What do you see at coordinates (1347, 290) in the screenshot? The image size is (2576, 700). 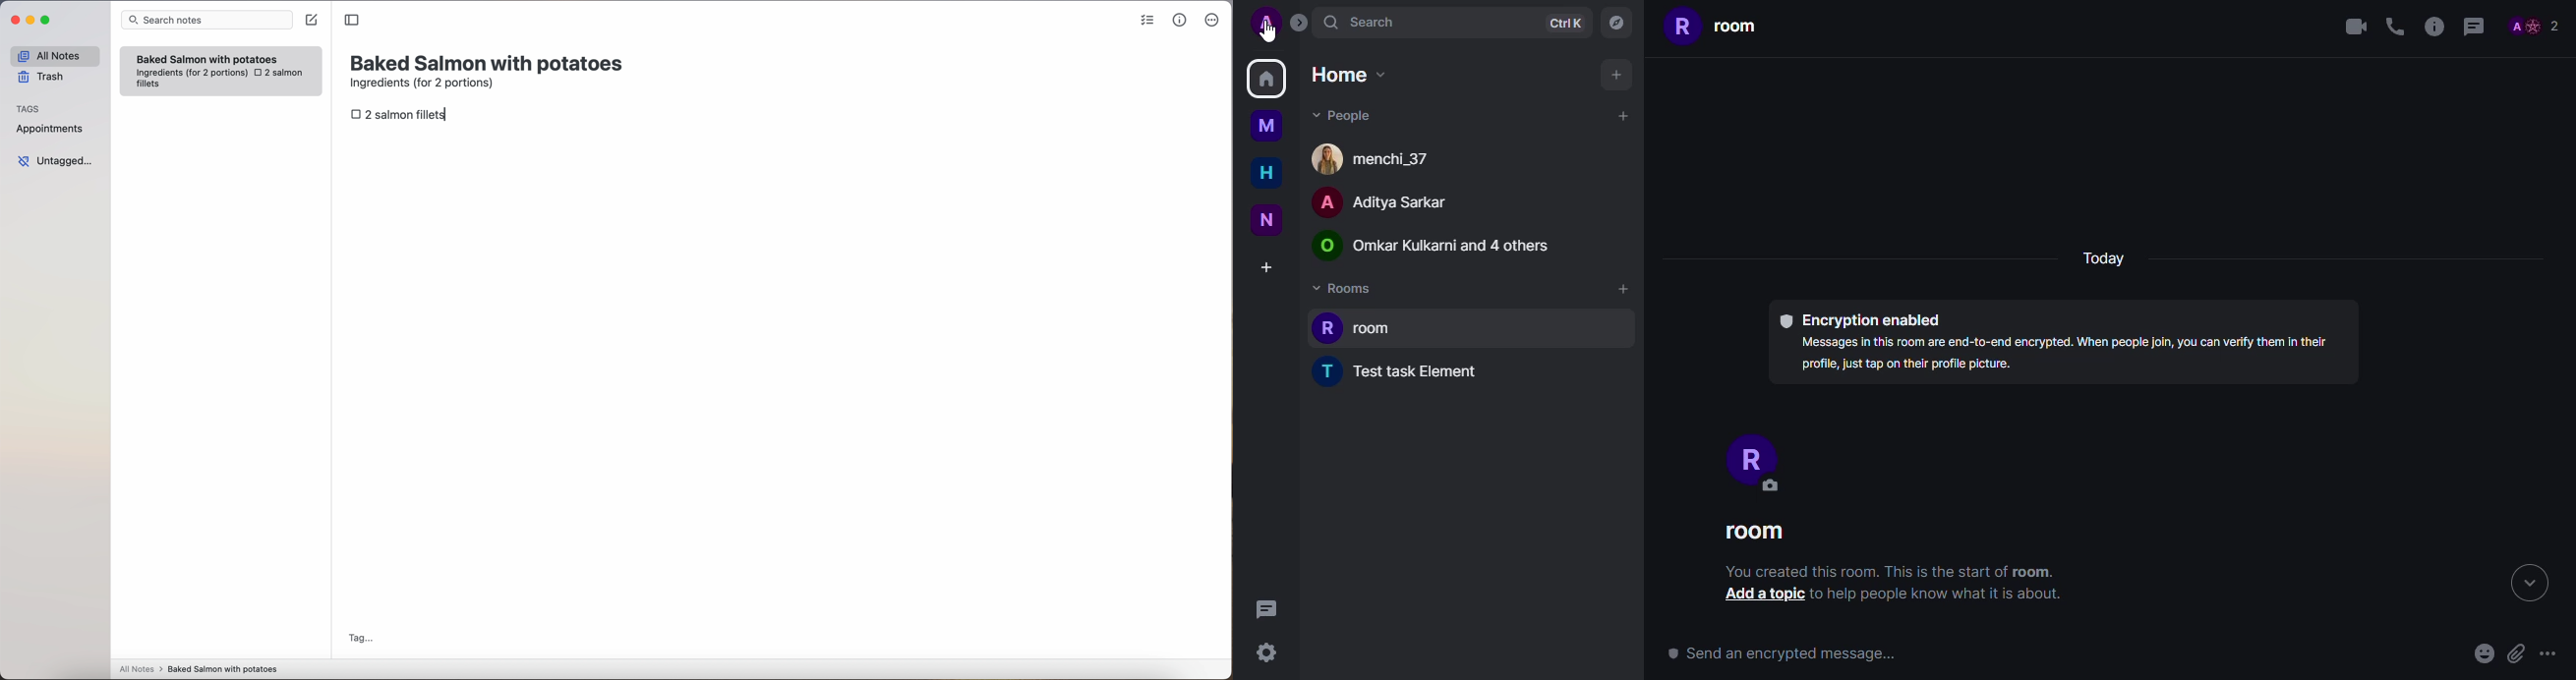 I see `rooms dropdown` at bounding box center [1347, 290].